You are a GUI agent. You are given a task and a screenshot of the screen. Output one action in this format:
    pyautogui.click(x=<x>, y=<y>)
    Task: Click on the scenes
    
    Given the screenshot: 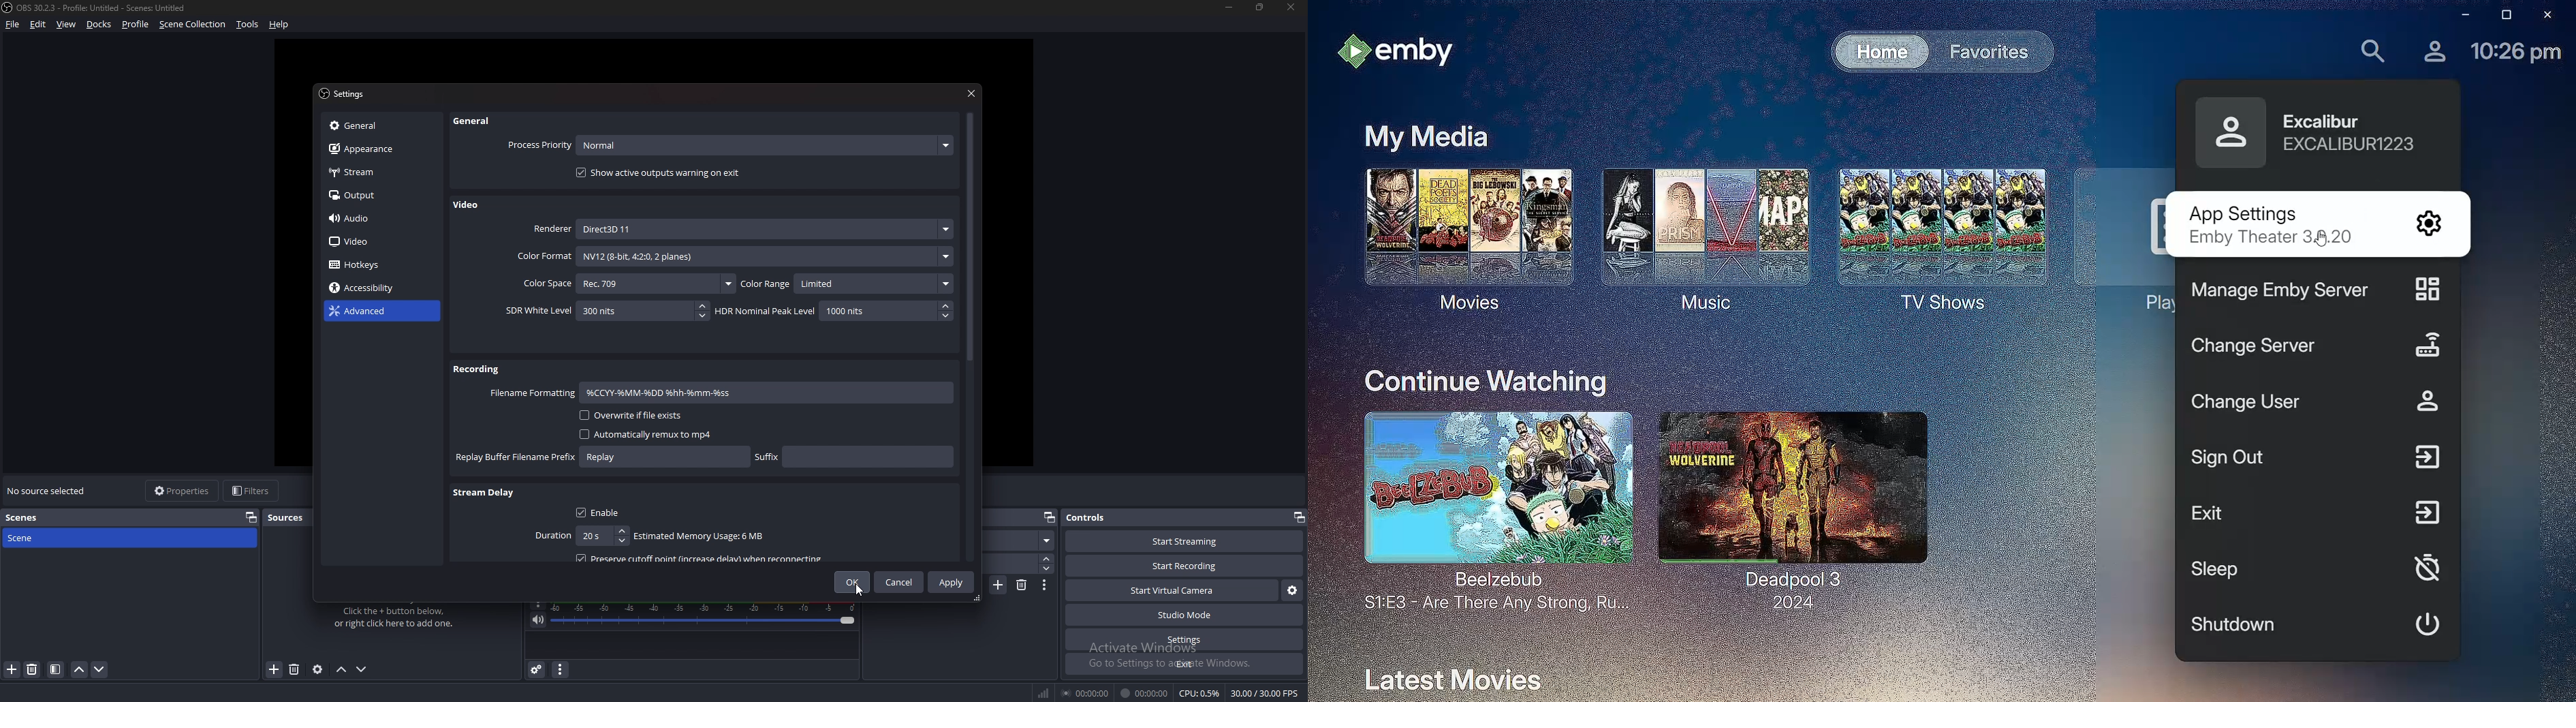 What is the action you would take?
    pyautogui.click(x=27, y=517)
    